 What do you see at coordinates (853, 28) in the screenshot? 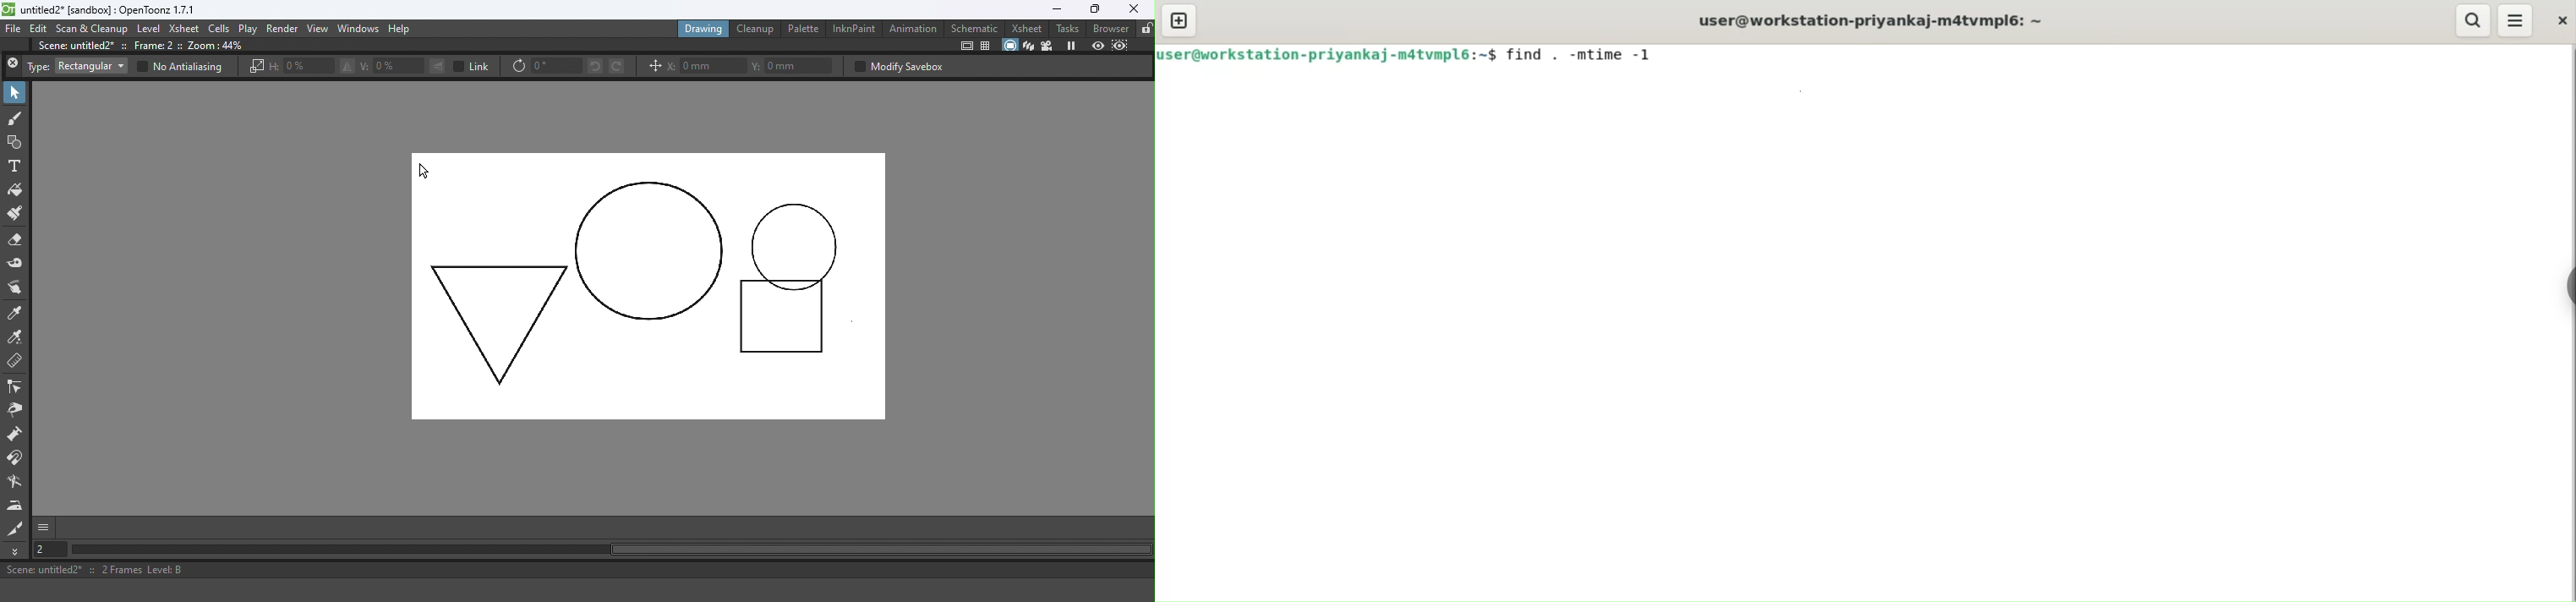
I see `InknPaint` at bounding box center [853, 28].